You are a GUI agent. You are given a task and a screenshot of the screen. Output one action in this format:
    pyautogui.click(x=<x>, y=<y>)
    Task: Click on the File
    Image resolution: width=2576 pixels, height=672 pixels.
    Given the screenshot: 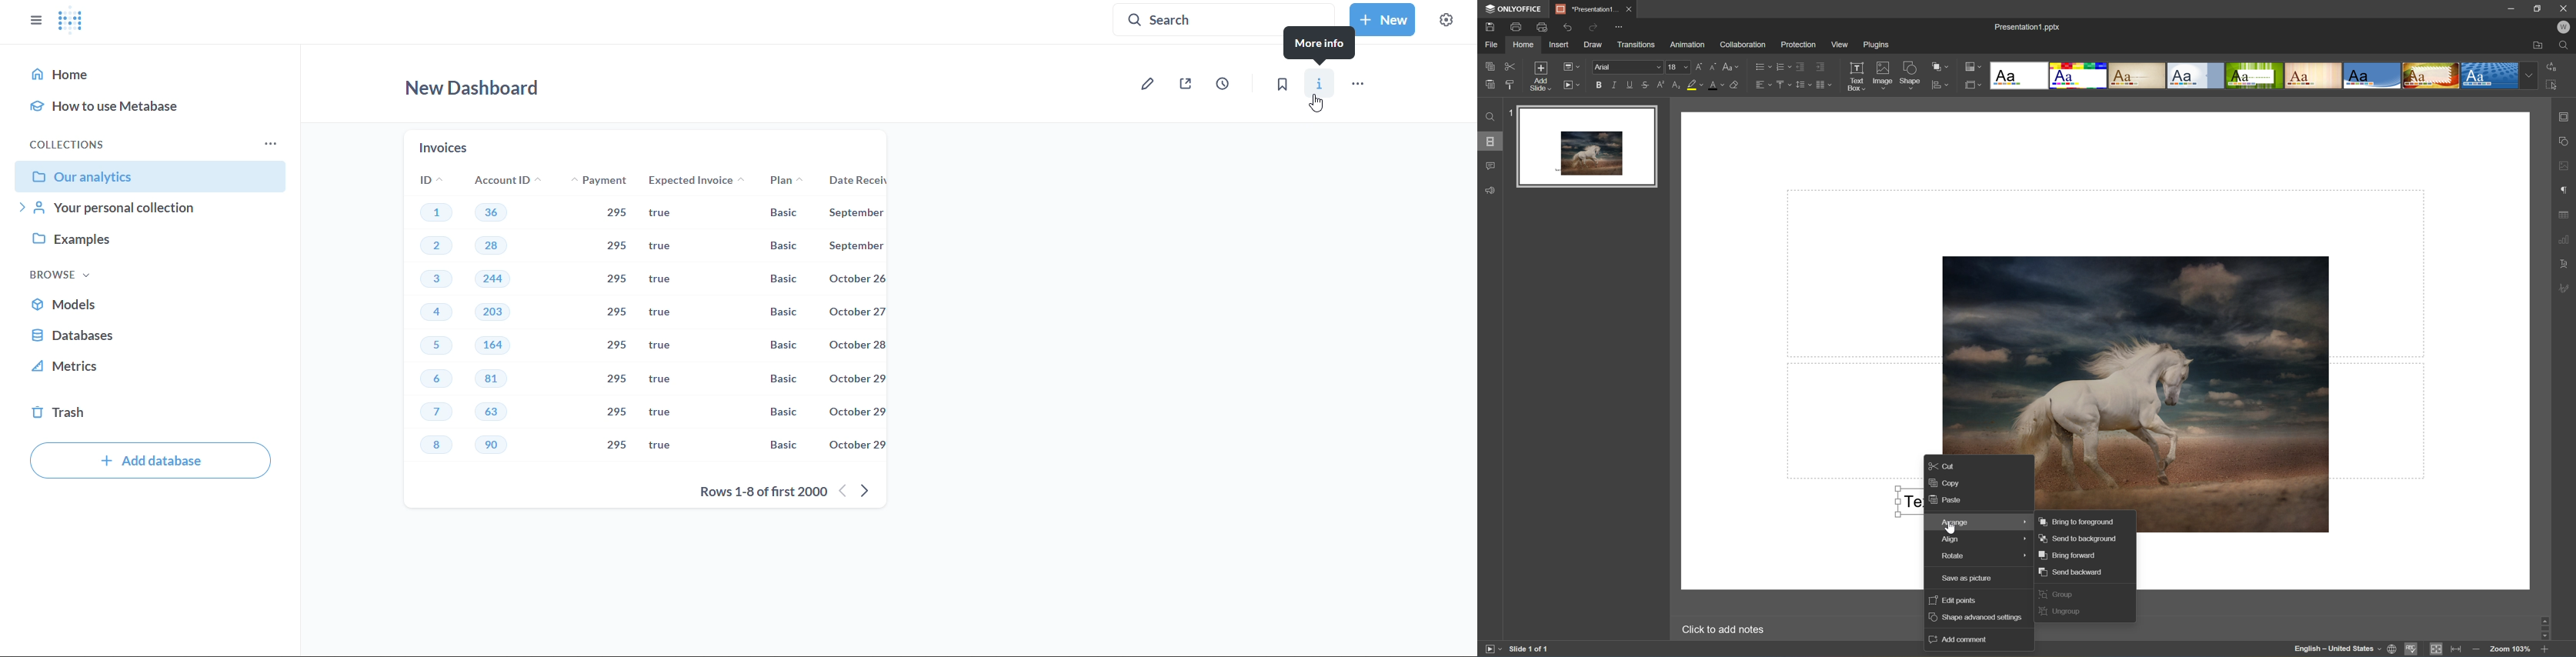 What is the action you would take?
    pyautogui.click(x=1493, y=45)
    